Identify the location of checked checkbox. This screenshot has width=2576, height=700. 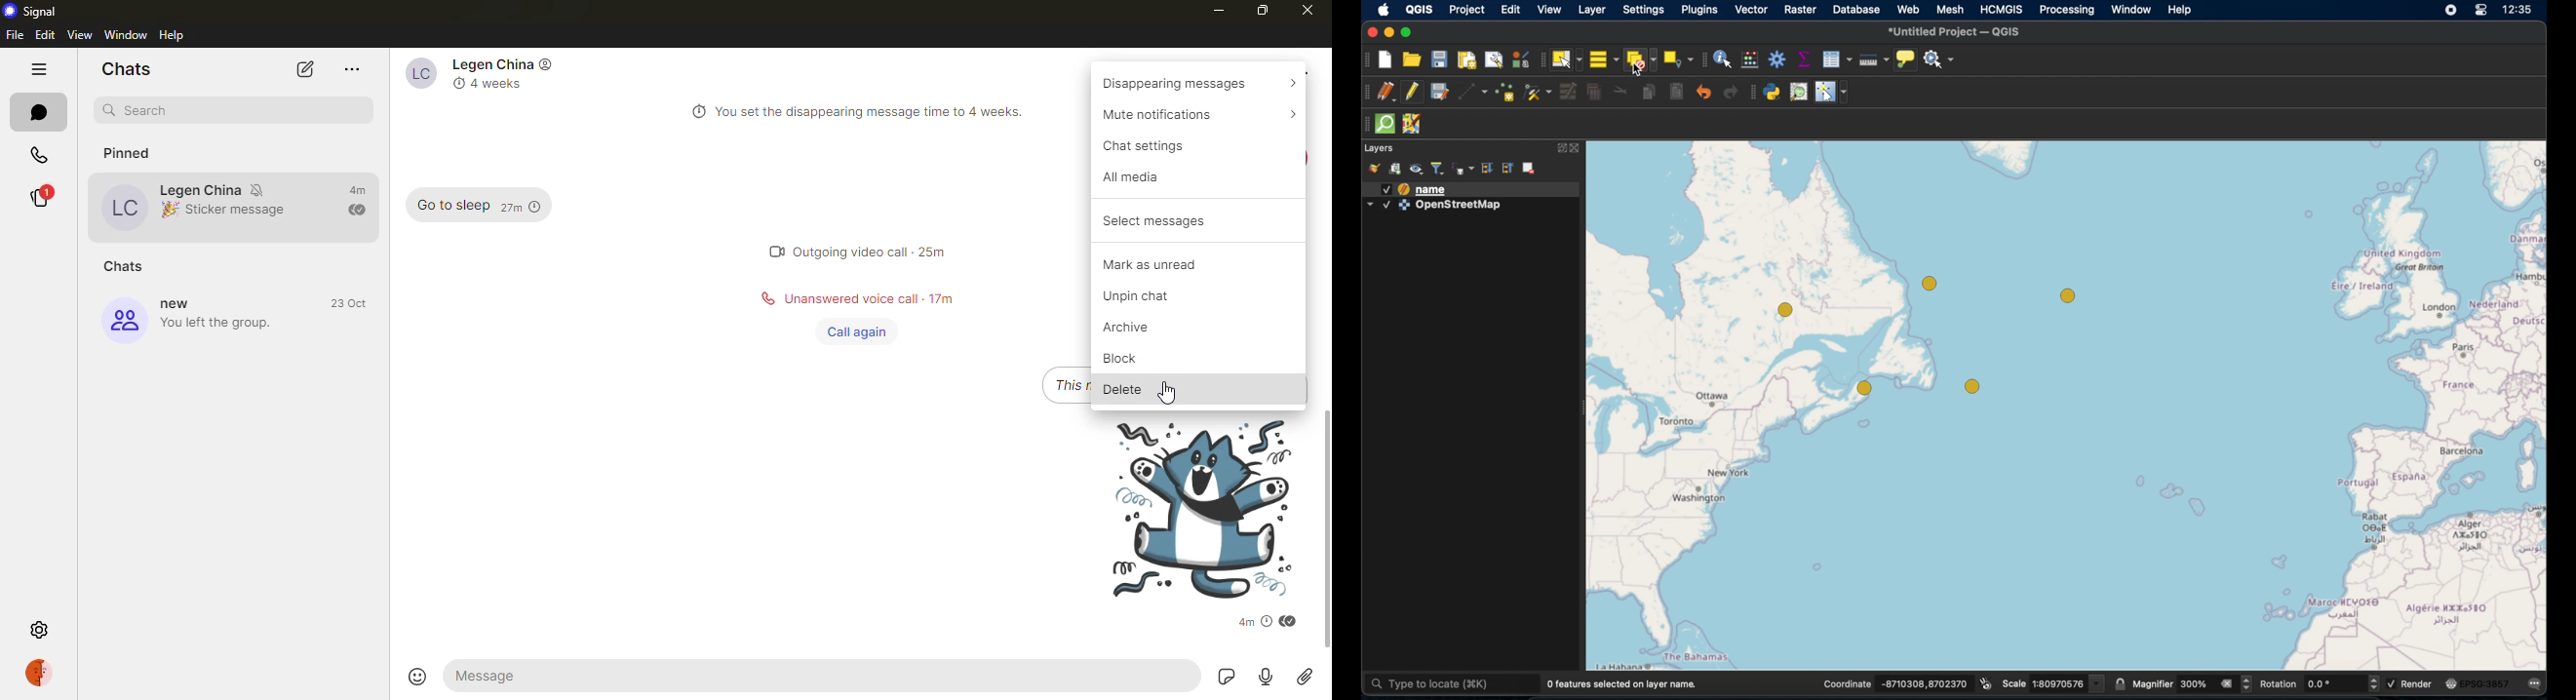
(1386, 205).